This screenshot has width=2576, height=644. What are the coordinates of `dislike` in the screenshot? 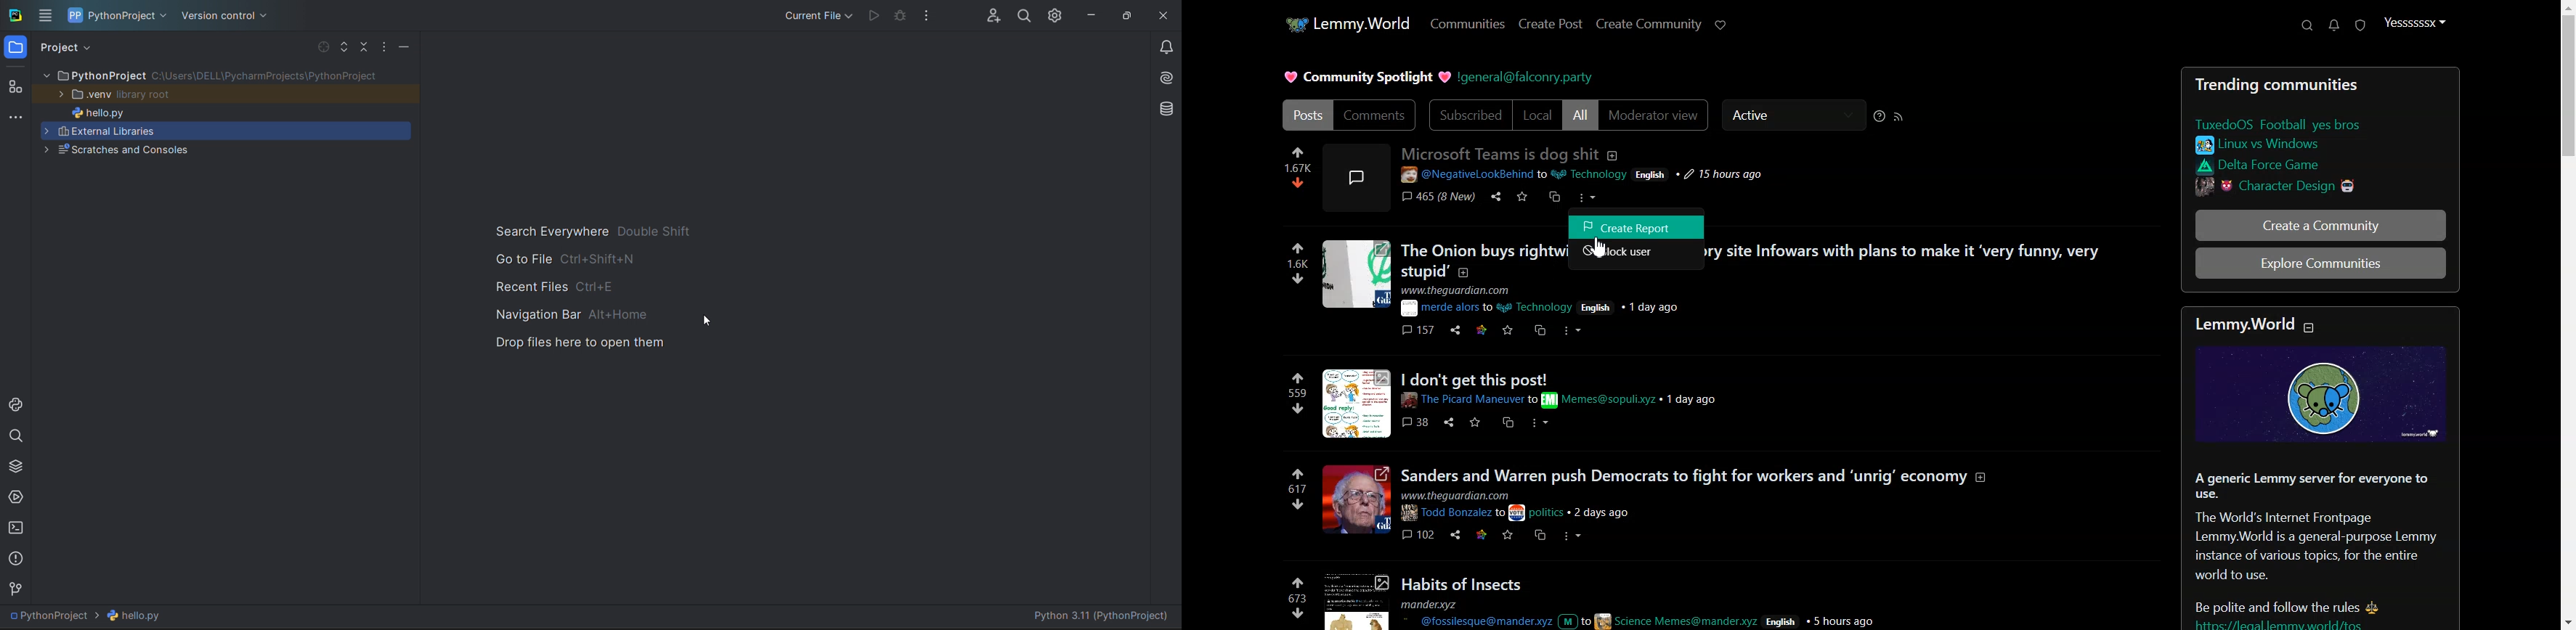 It's located at (1299, 408).